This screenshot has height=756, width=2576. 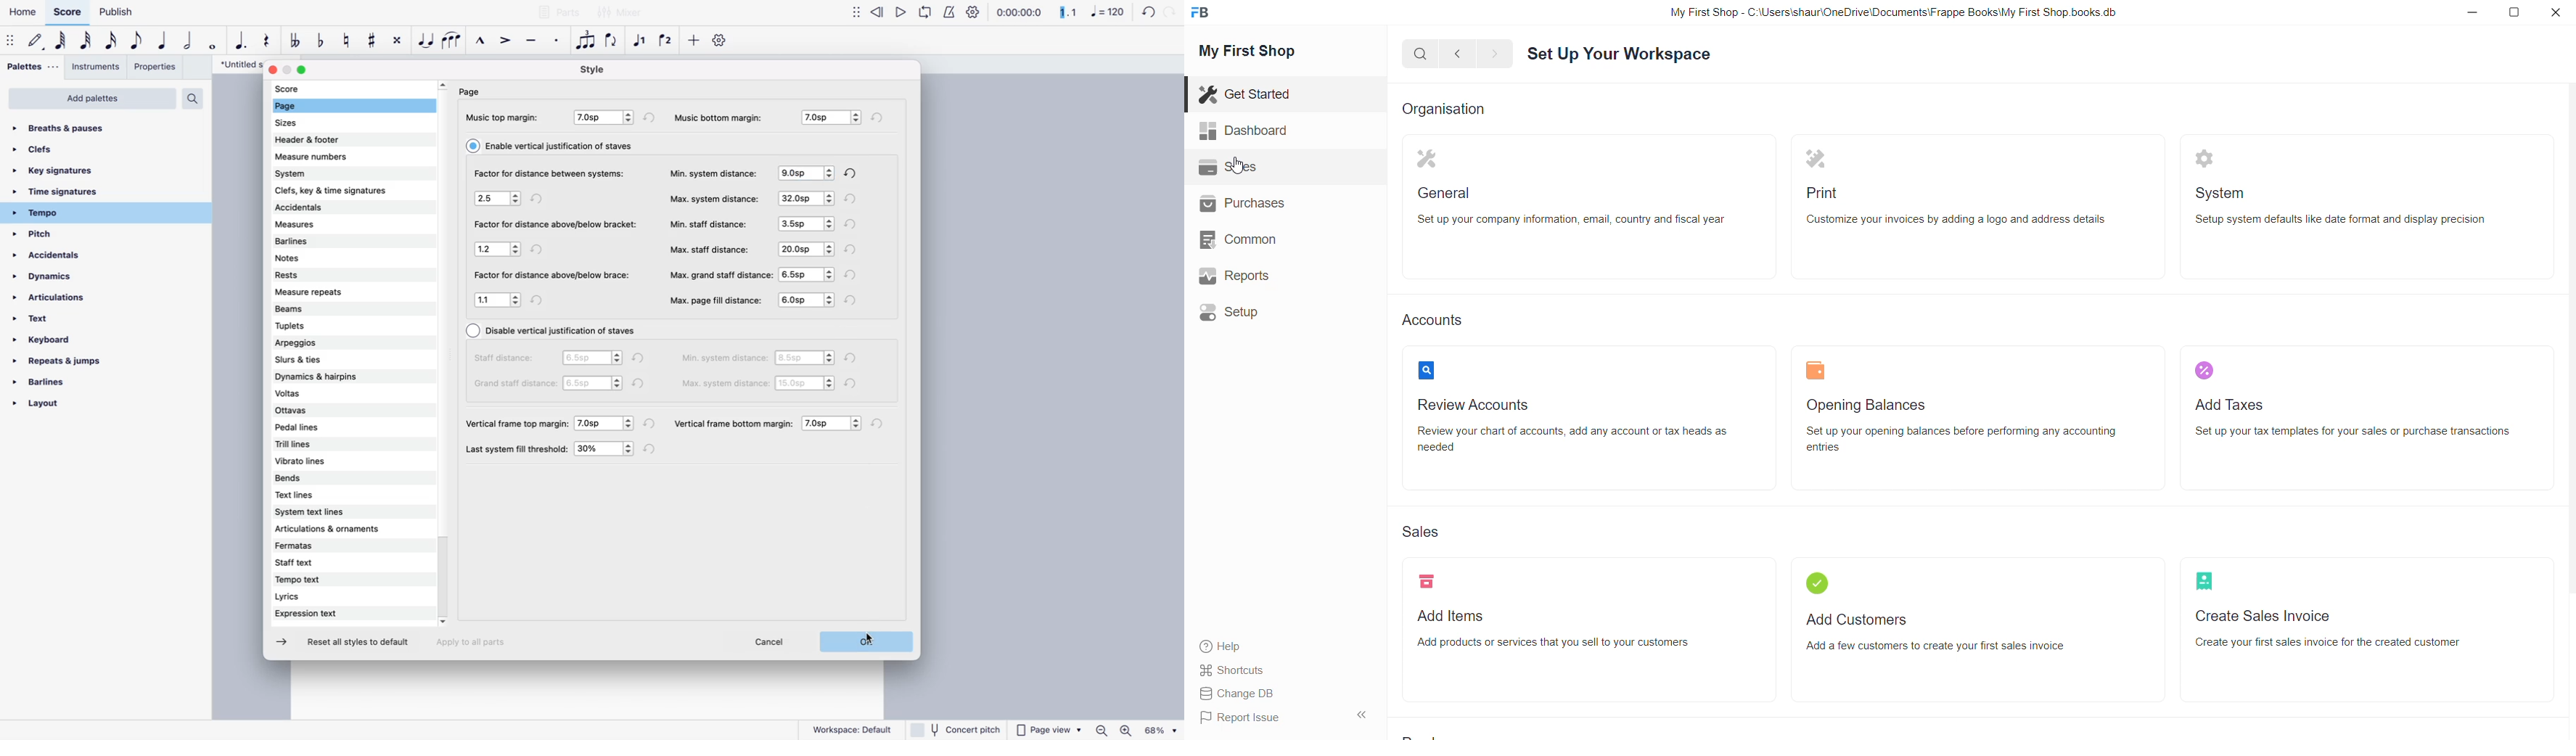 I want to click on tempo text, so click(x=325, y=581).